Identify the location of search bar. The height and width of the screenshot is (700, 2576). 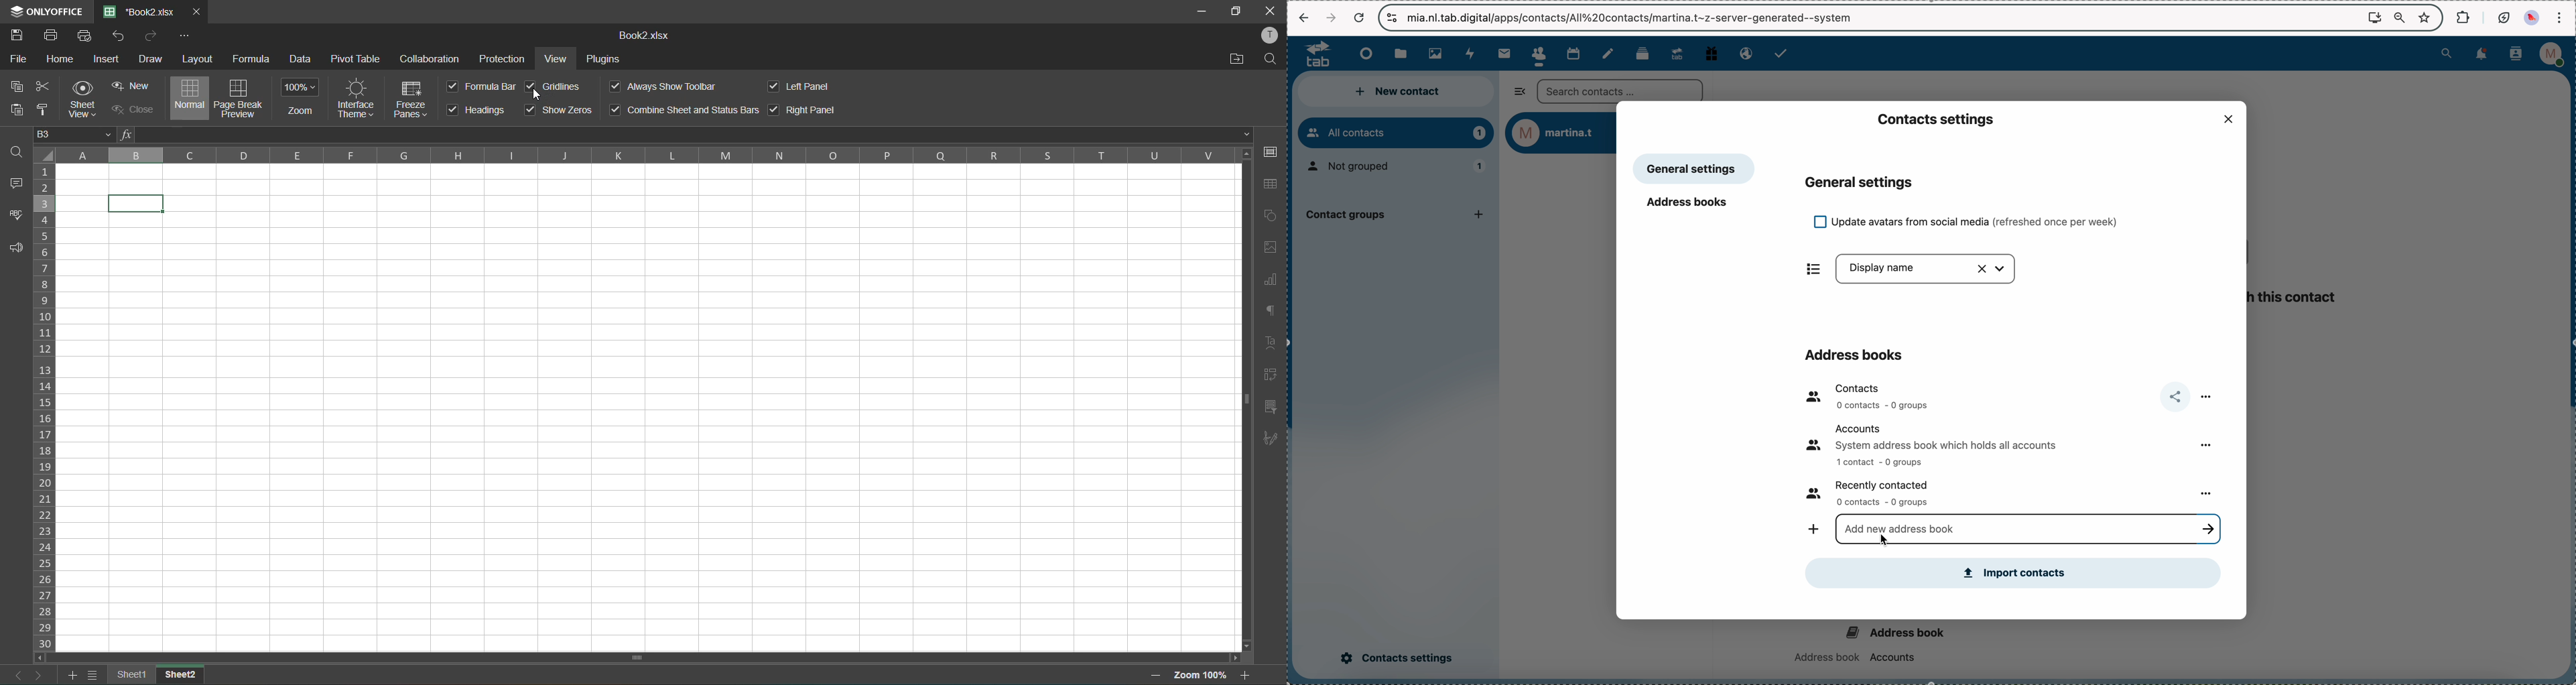
(1620, 89).